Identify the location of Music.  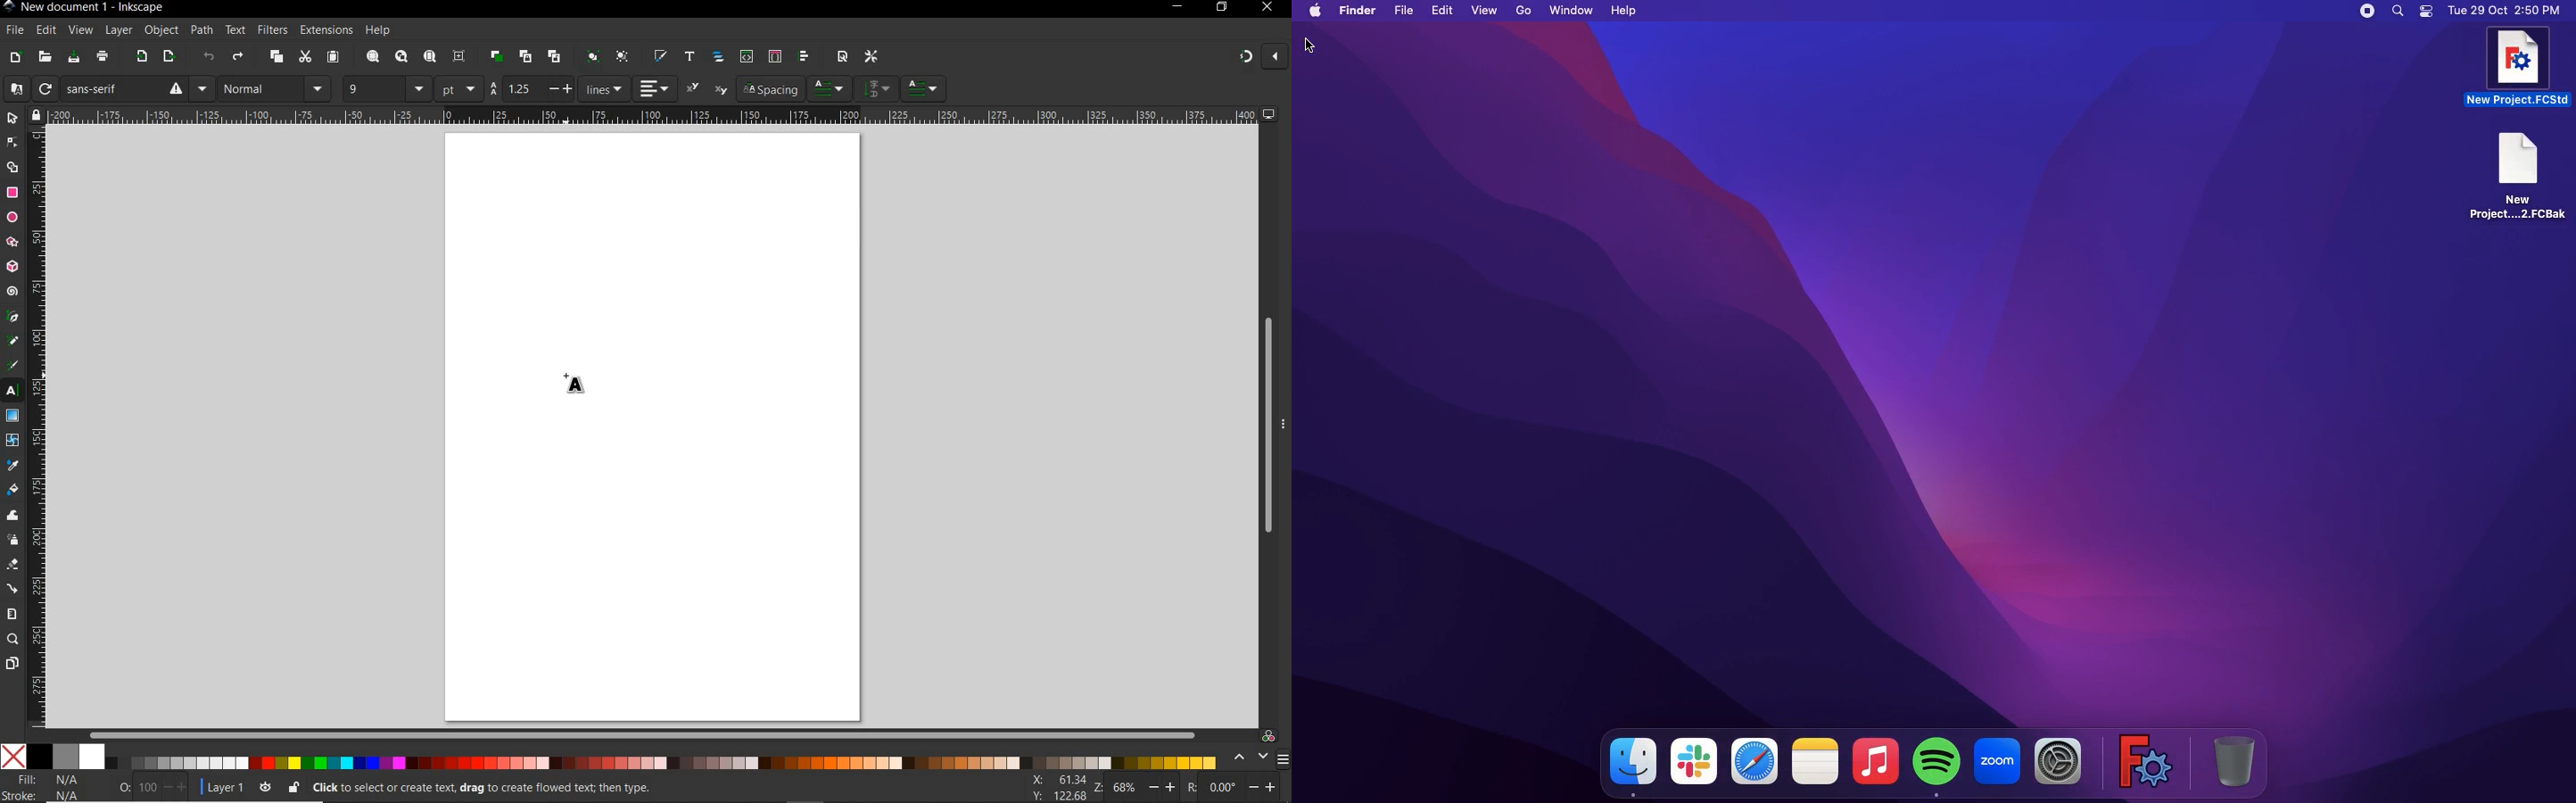
(1874, 758).